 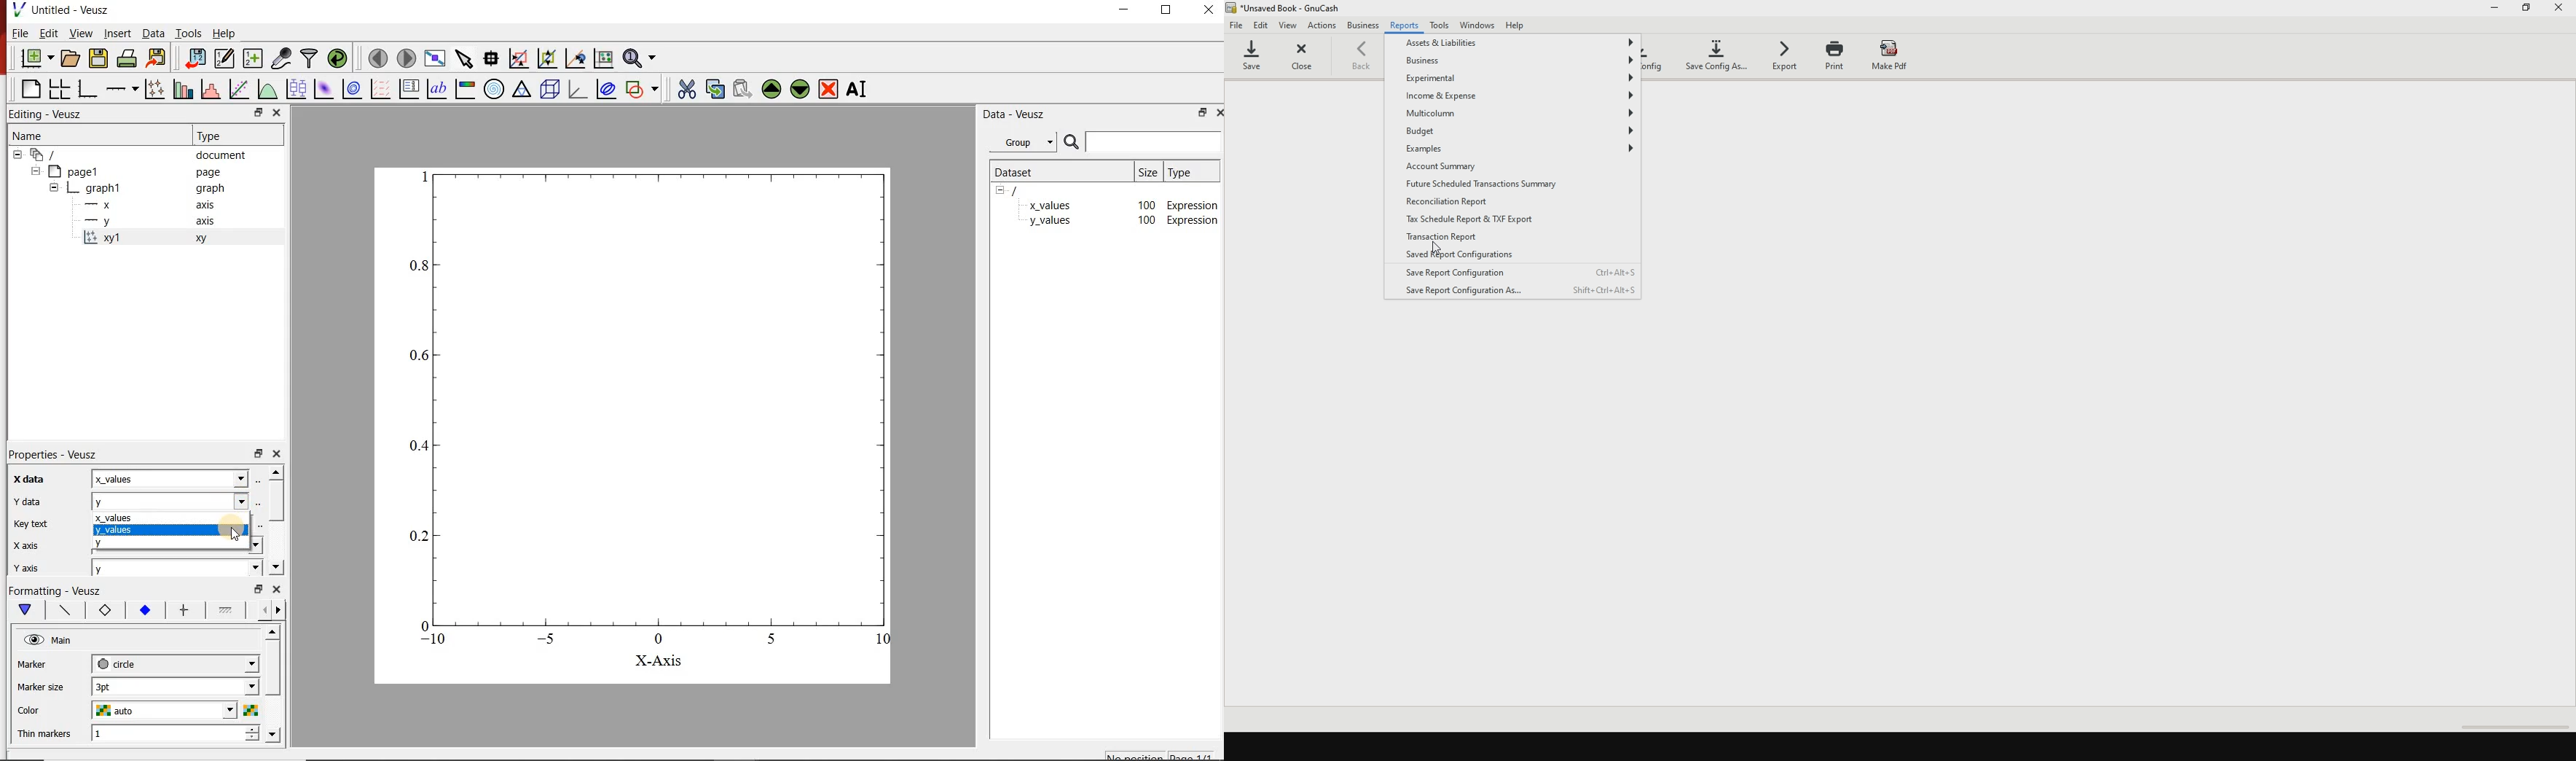 What do you see at coordinates (257, 112) in the screenshot?
I see `restore down` at bounding box center [257, 112].